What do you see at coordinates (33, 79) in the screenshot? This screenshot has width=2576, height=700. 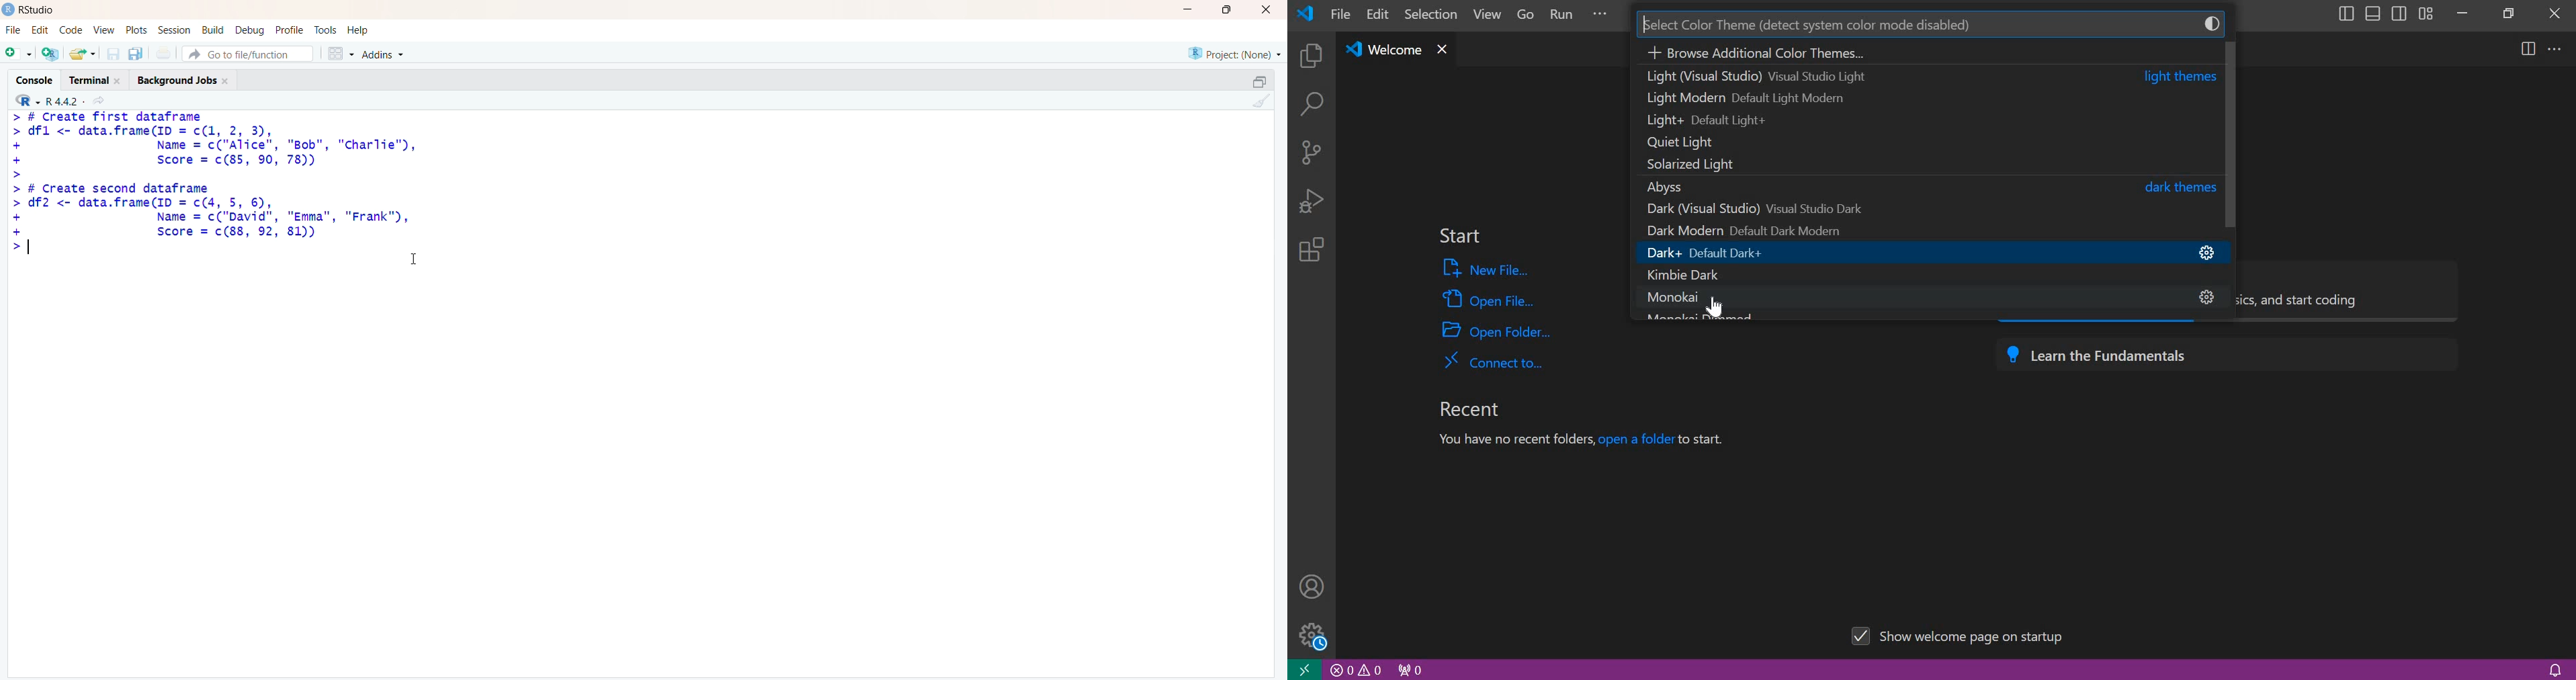 I see `Console` at bounding box center [33, 79].